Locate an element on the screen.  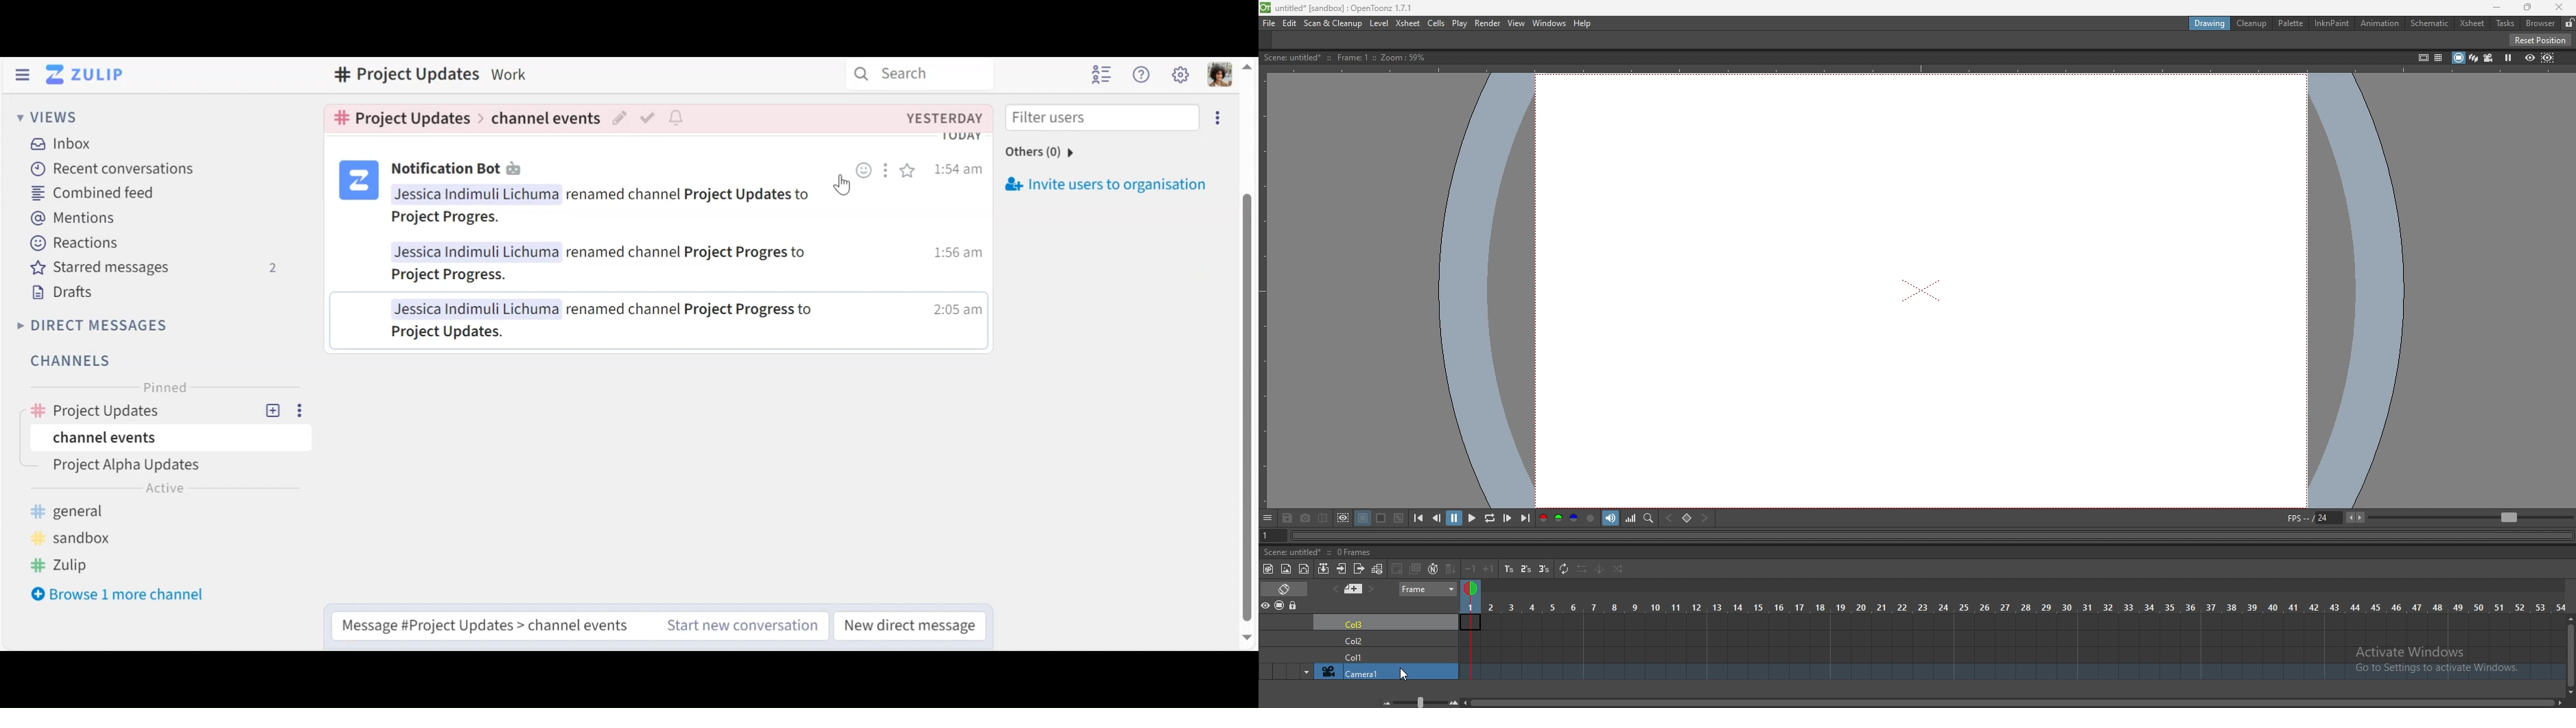
1 is located at coordinates (1267, 536).